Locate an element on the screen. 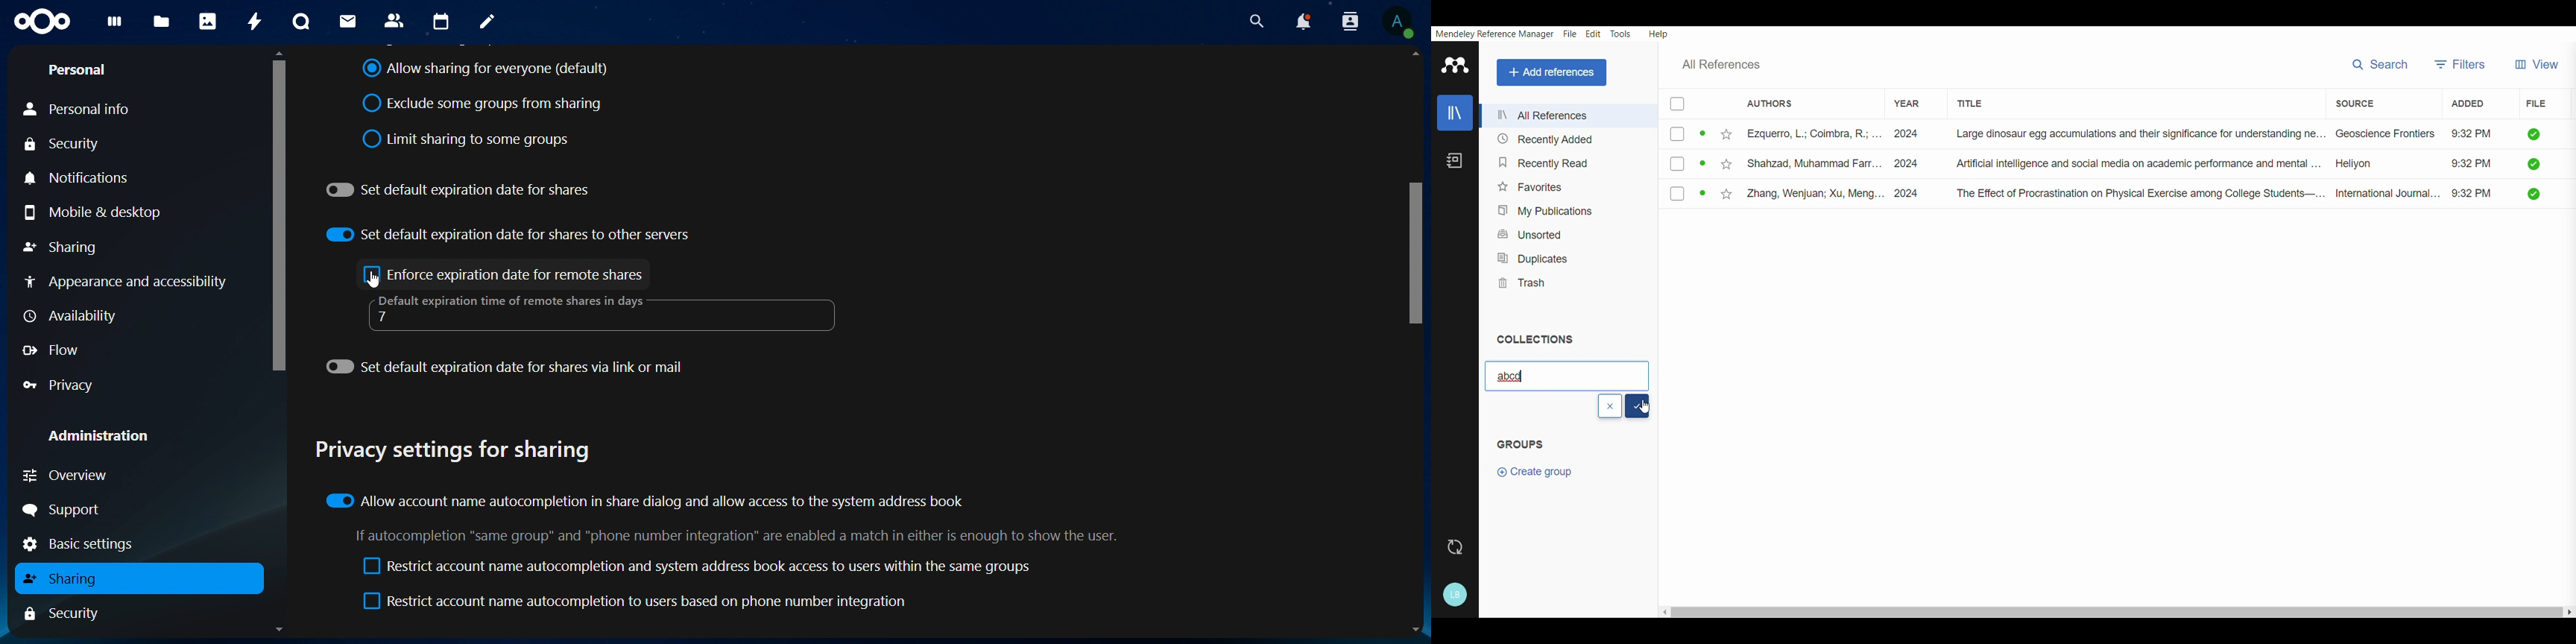 This screenshot has height=644, width=2576. checkbox is located at coordinates (1689, 194).